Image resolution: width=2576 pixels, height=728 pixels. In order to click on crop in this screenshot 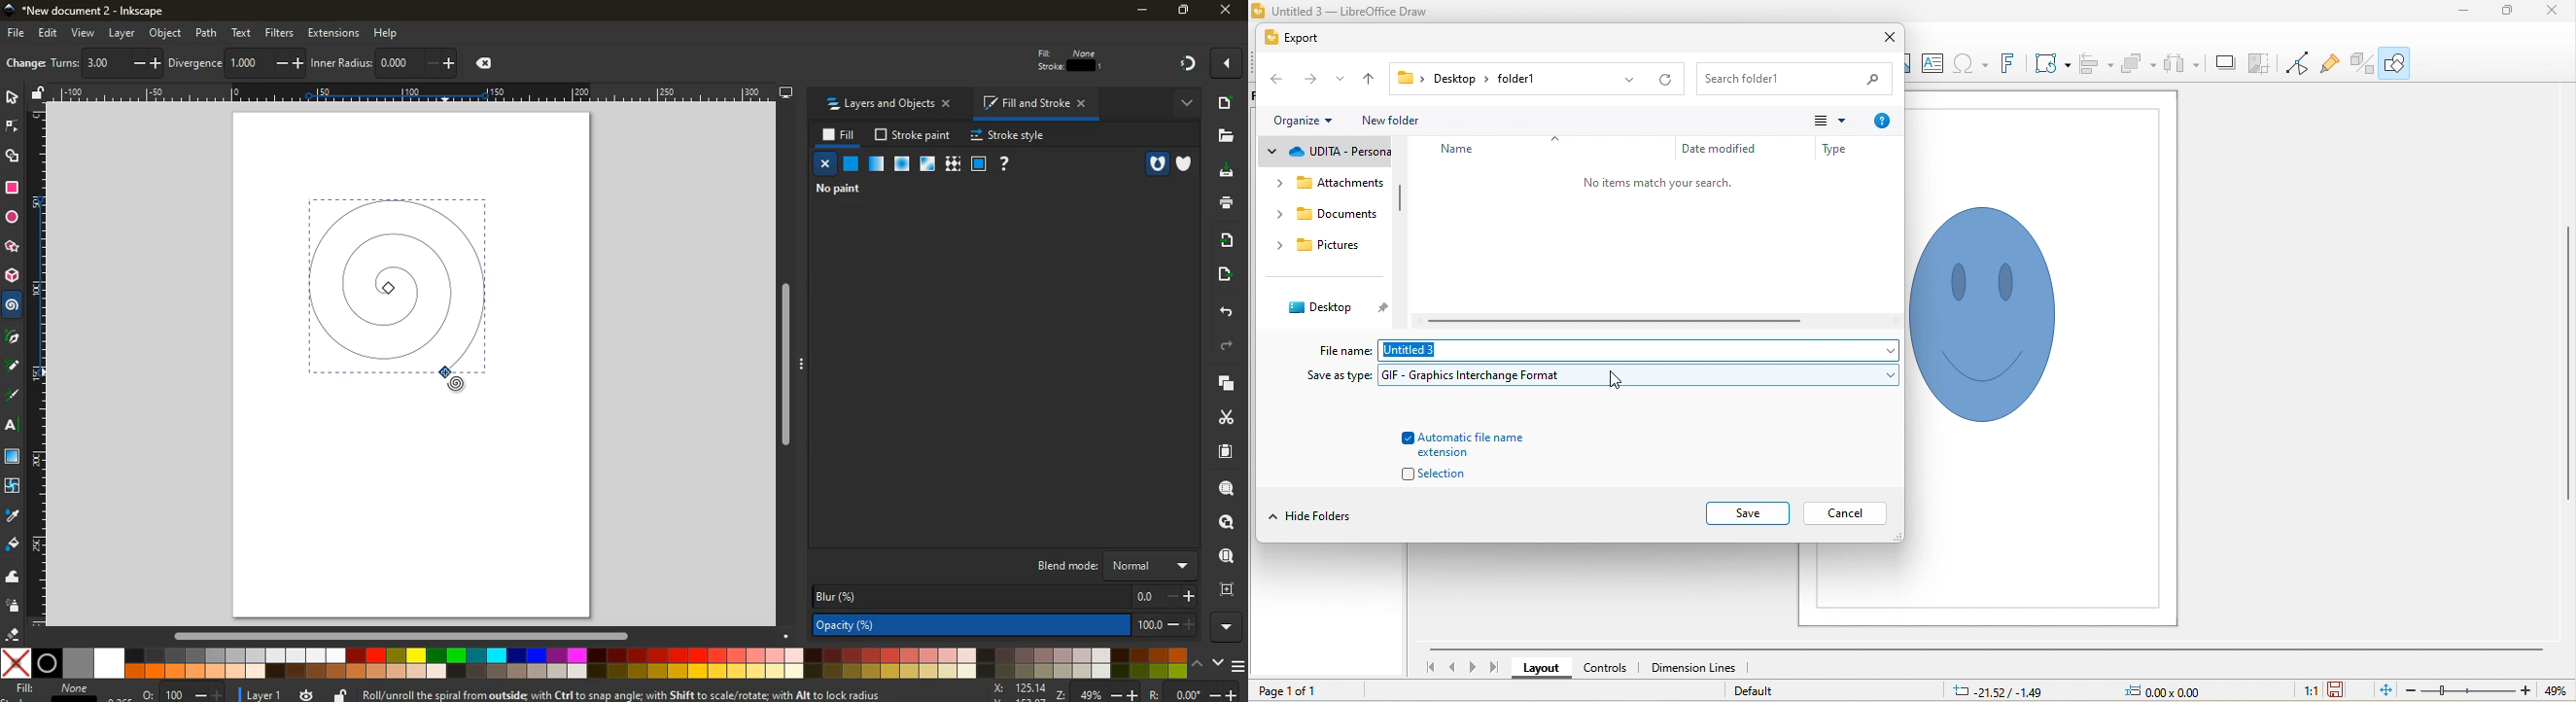, I will do `click(2261, 63)`.